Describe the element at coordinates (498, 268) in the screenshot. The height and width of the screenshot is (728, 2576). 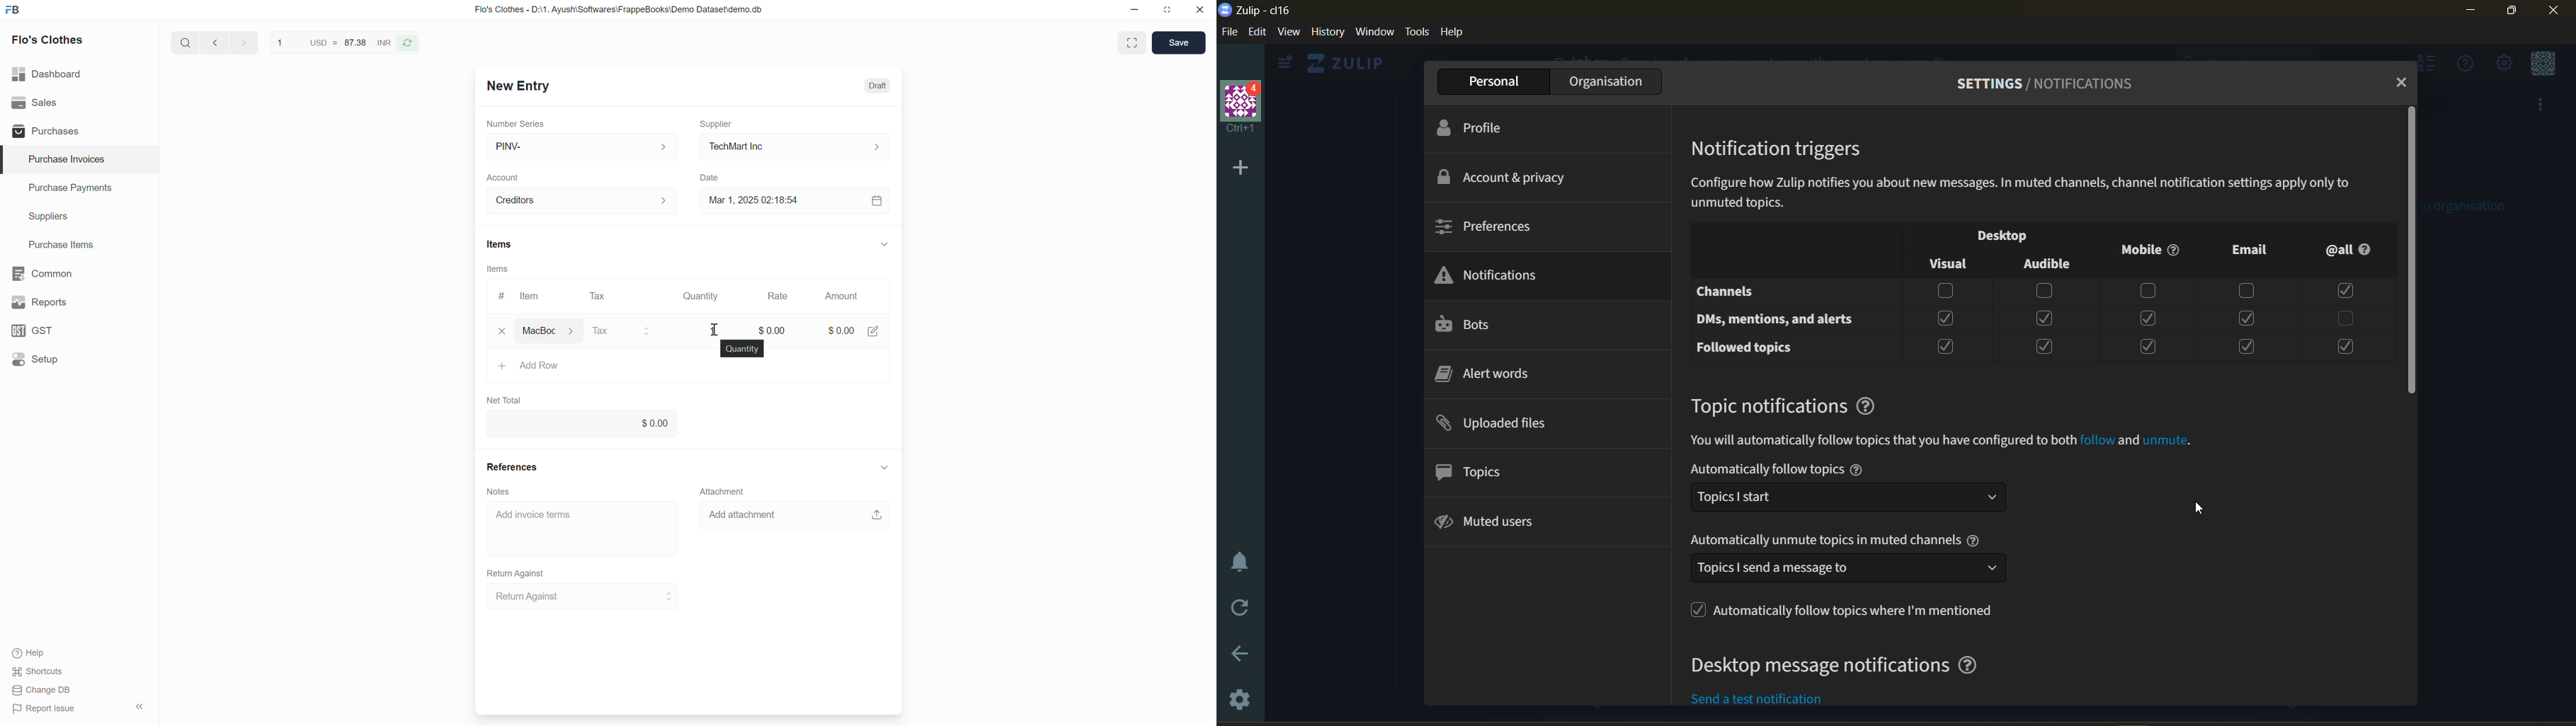
I see `Items` at that location.